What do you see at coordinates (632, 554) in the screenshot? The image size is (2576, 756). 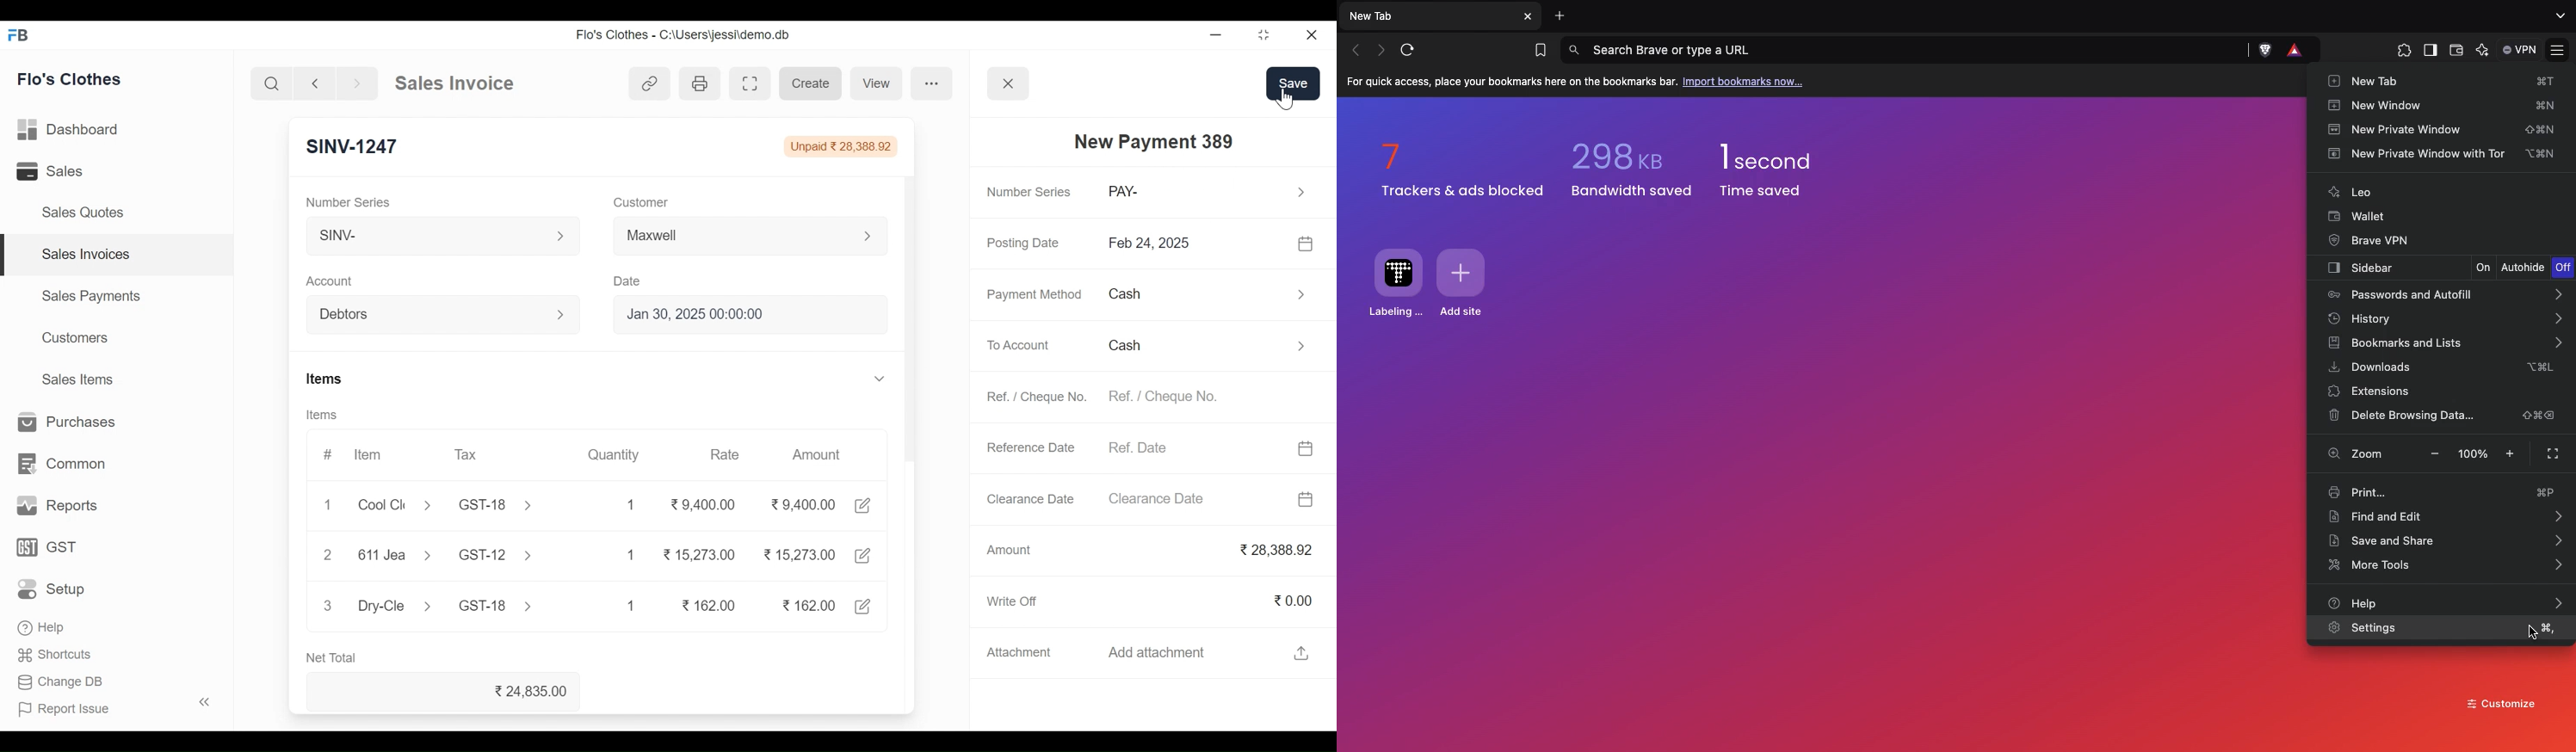 I see `1` at bounding box center [632, 554].